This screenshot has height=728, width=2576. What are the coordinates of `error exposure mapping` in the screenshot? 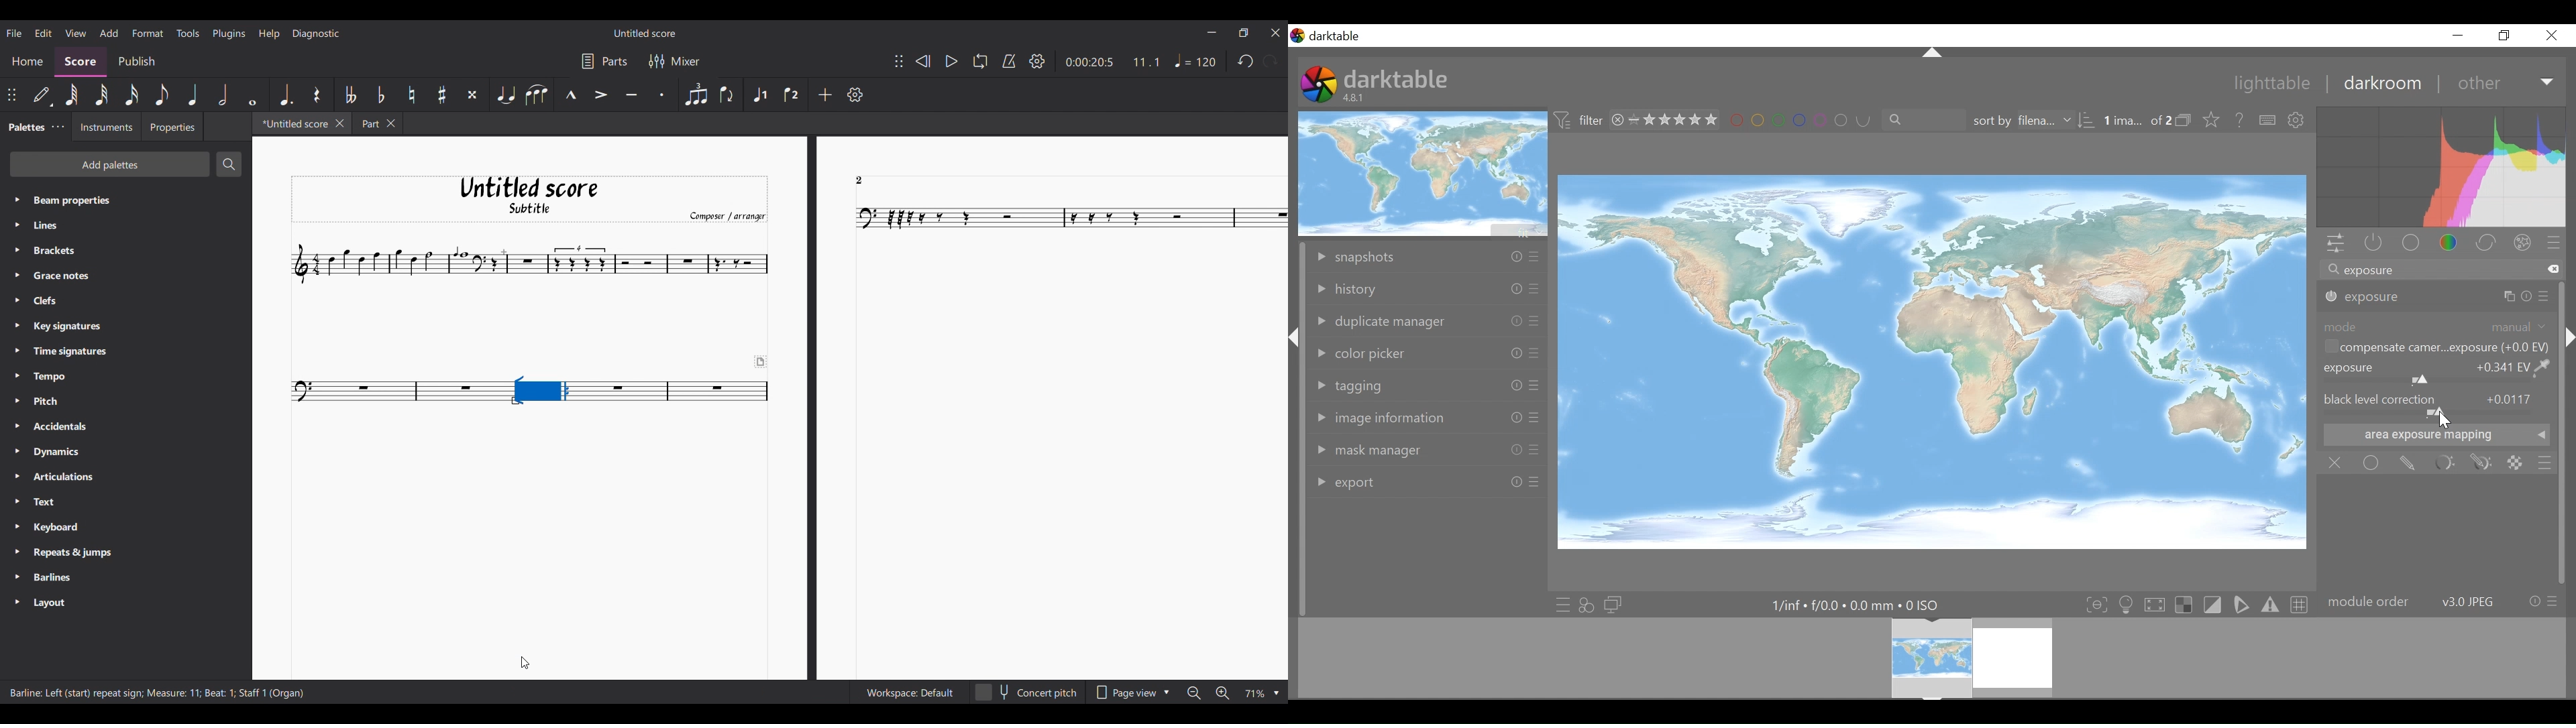 It's located at (2434, 439).